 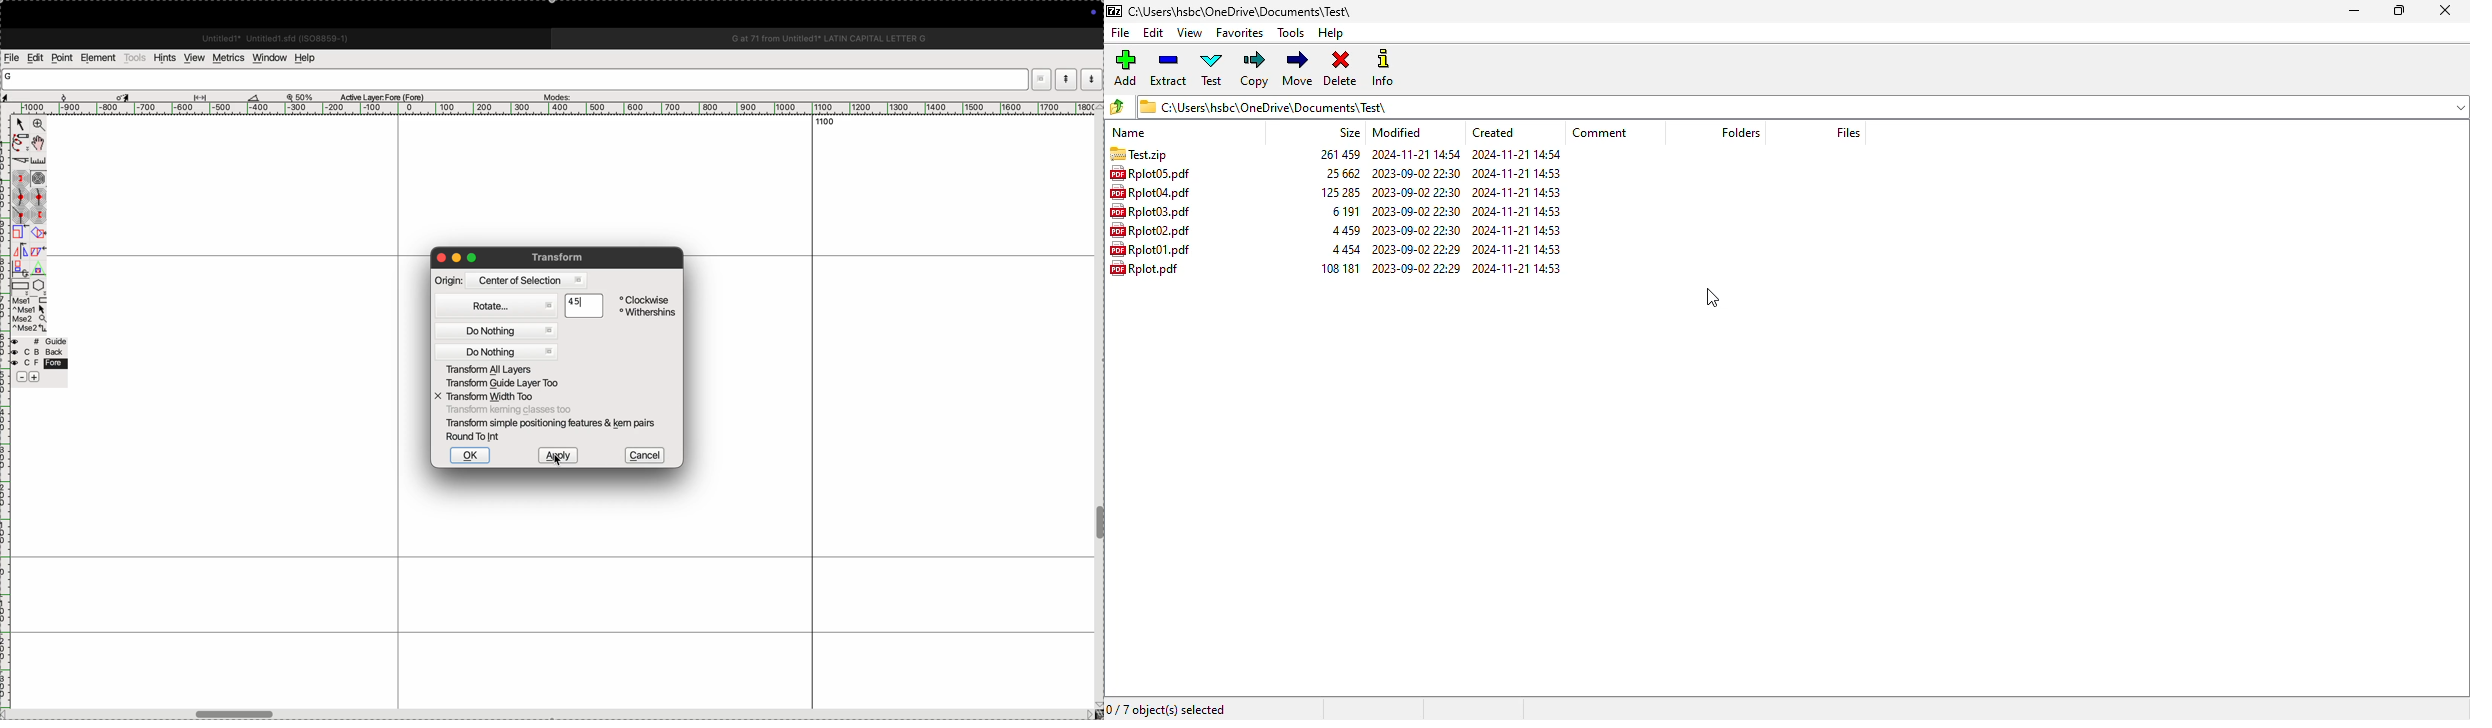 What do you see at coordinates (38, 234) in the screenshot?
I see `rotate` at bounding box center [38, 234].